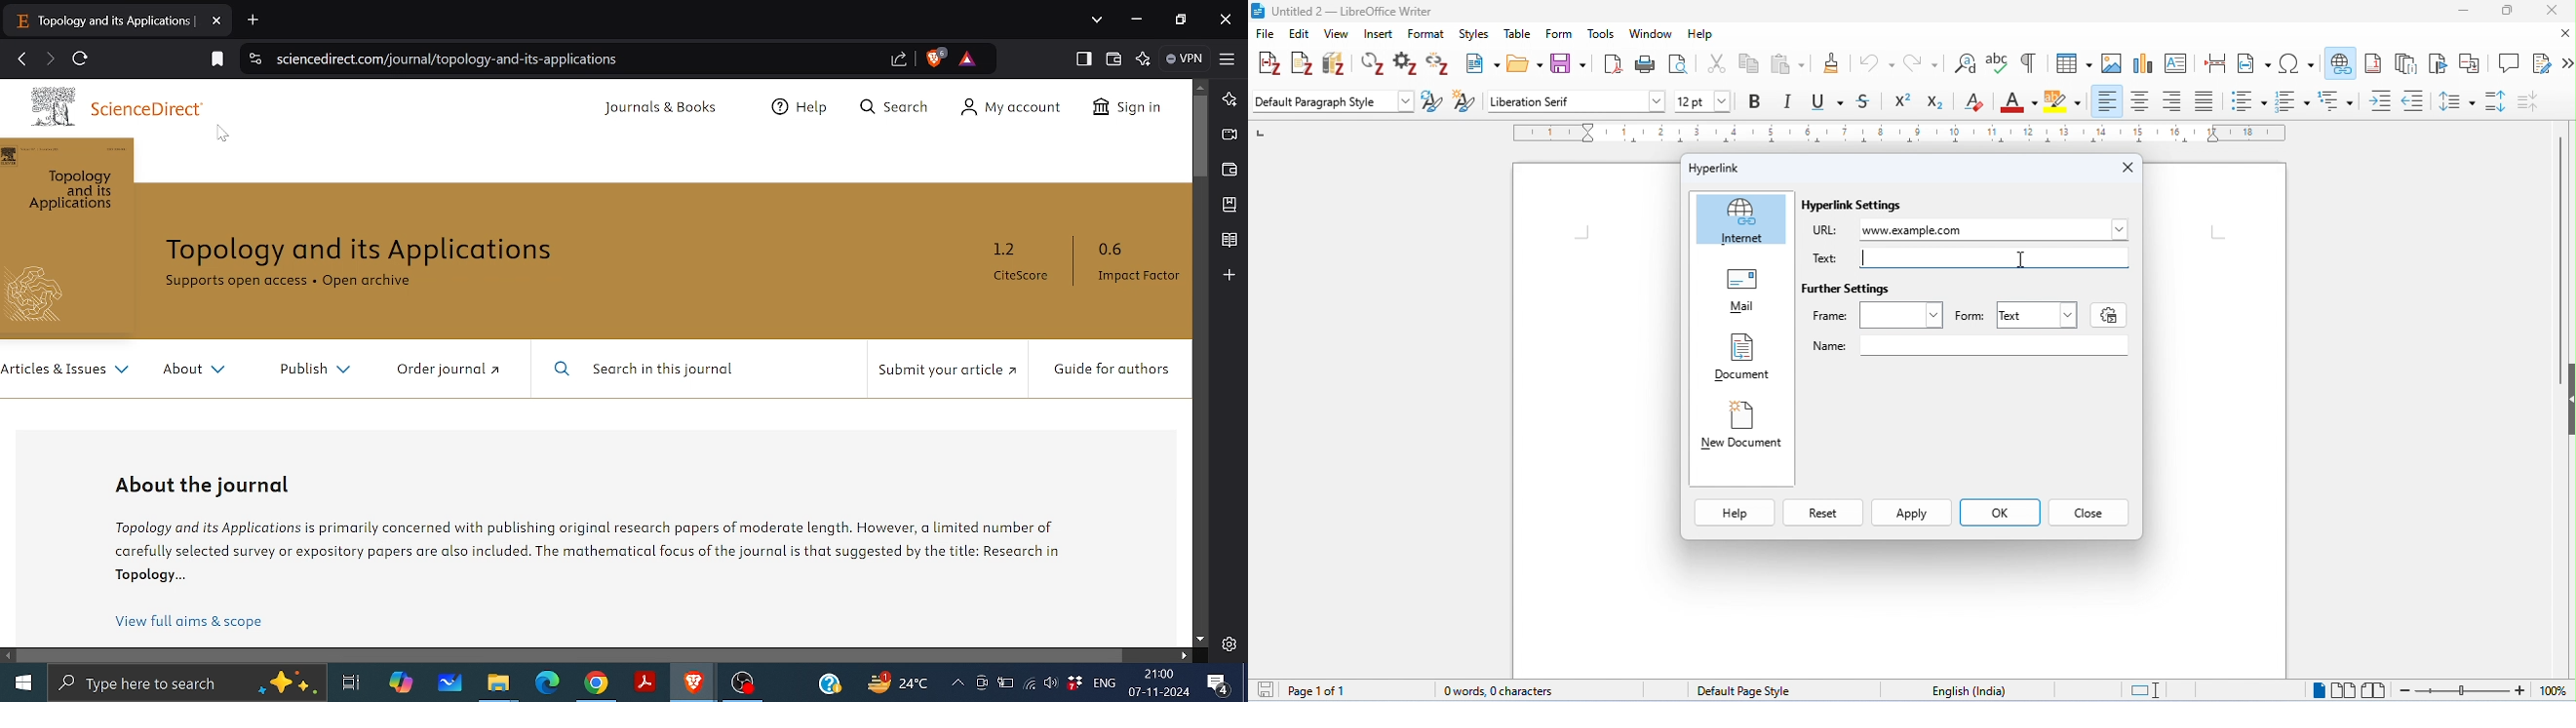 Image resolution: width=2576 pixels, height=728 pixels. Describe the element at coordinates (218, 58) in the screenshot. I see `Add bookmark` at that location.